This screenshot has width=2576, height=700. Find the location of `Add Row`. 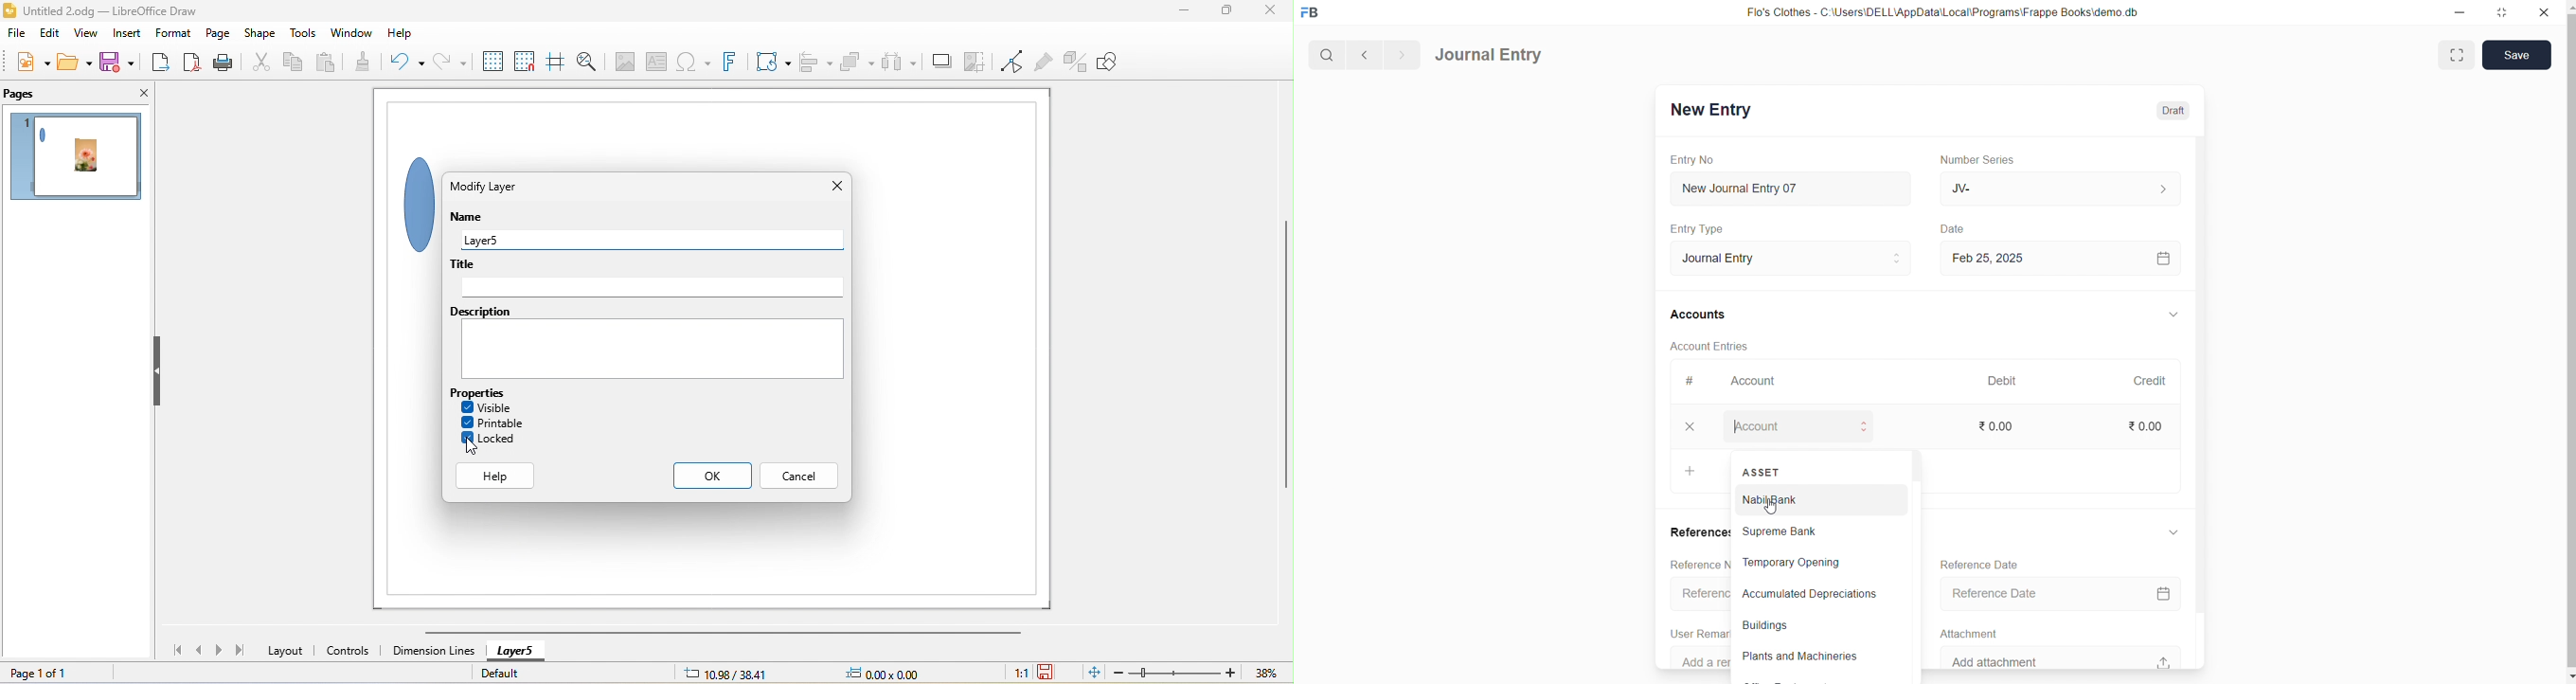

Add Row is located at coordinates (1691, 475).